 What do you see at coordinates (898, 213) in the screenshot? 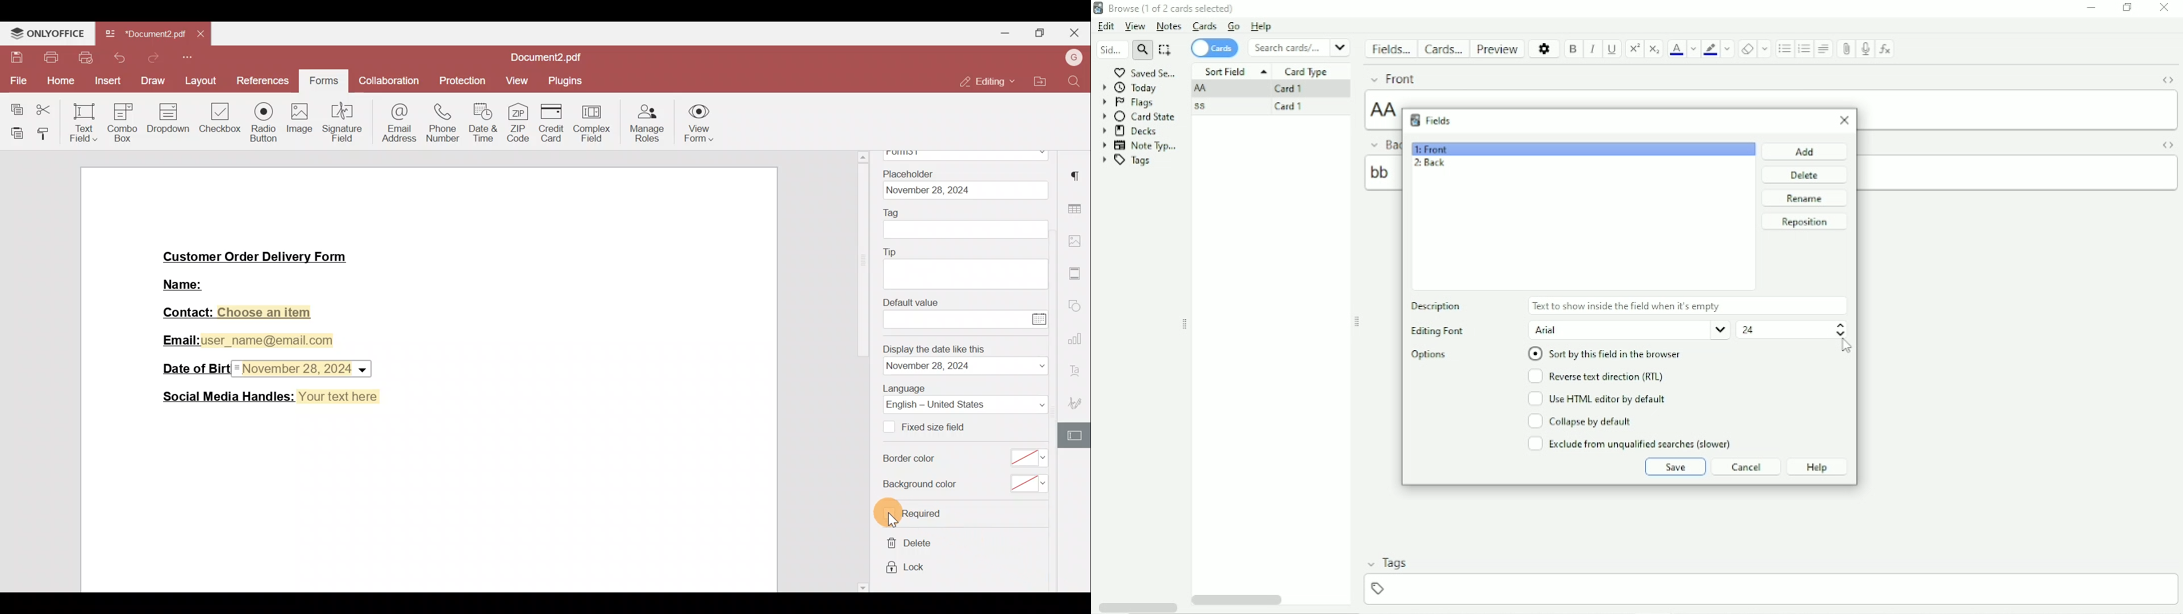
I see `Tag` at bounding box center [898, 213].